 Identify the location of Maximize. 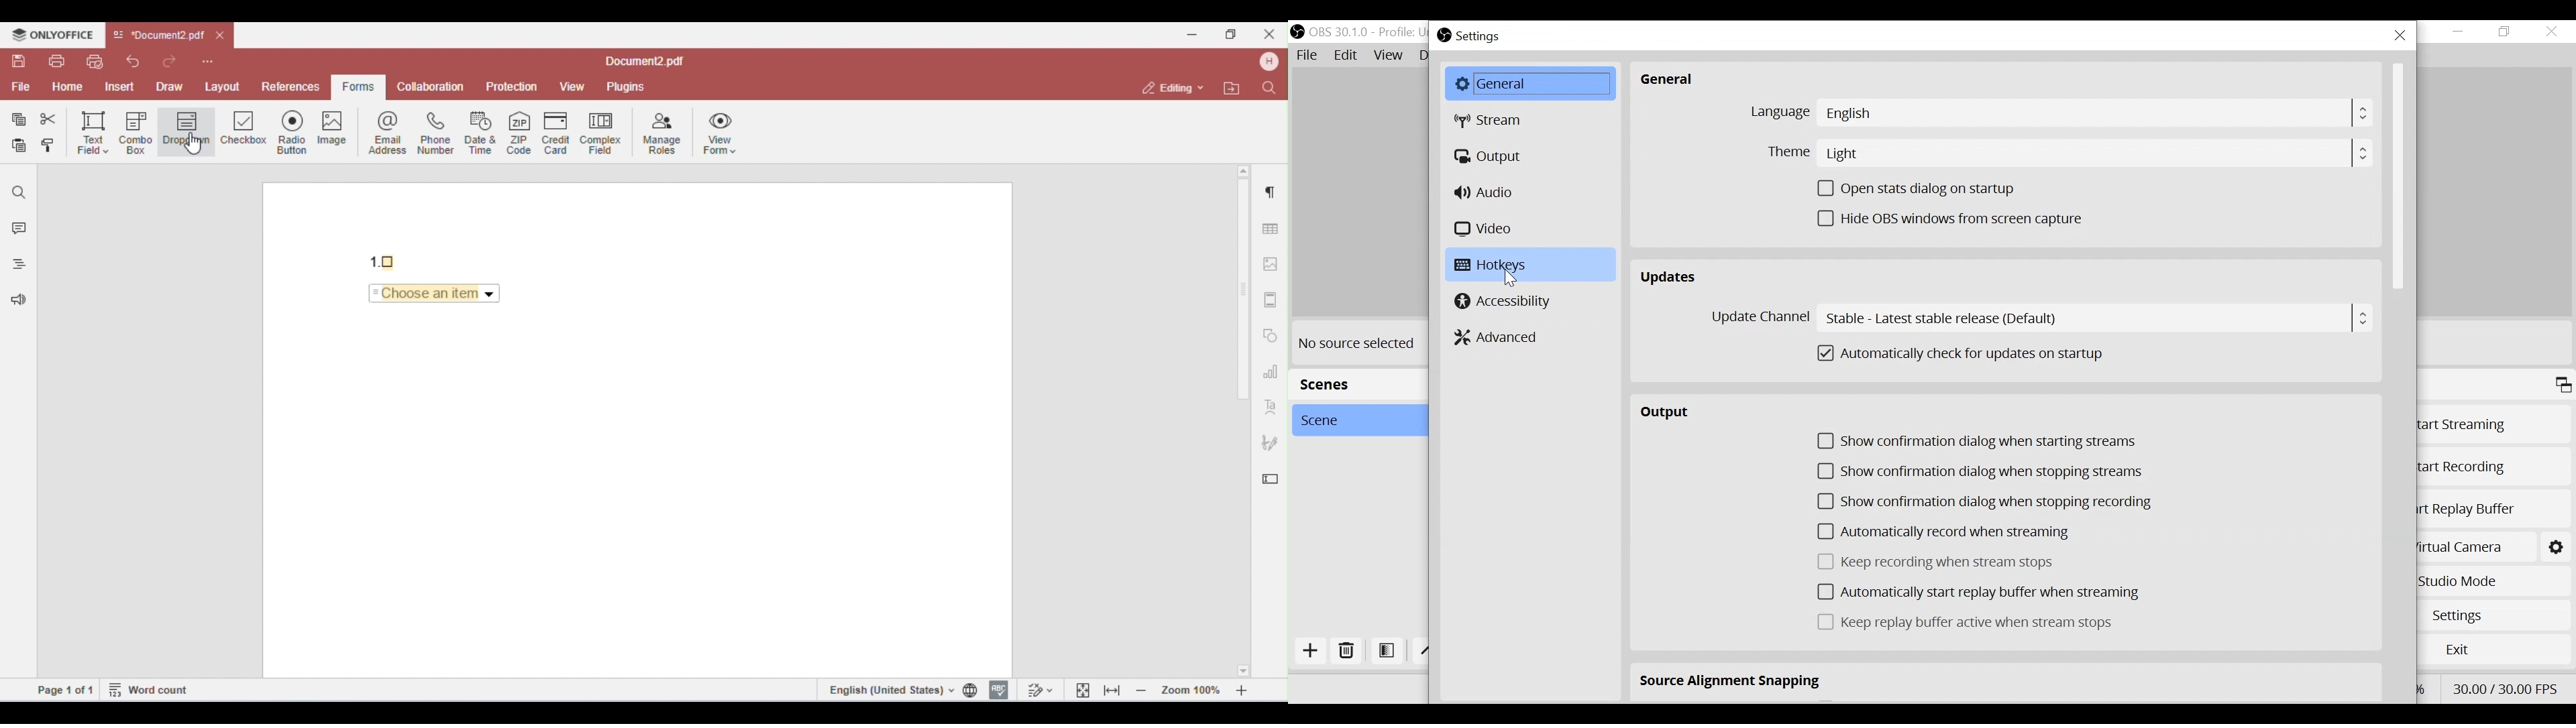
(2563, 386).